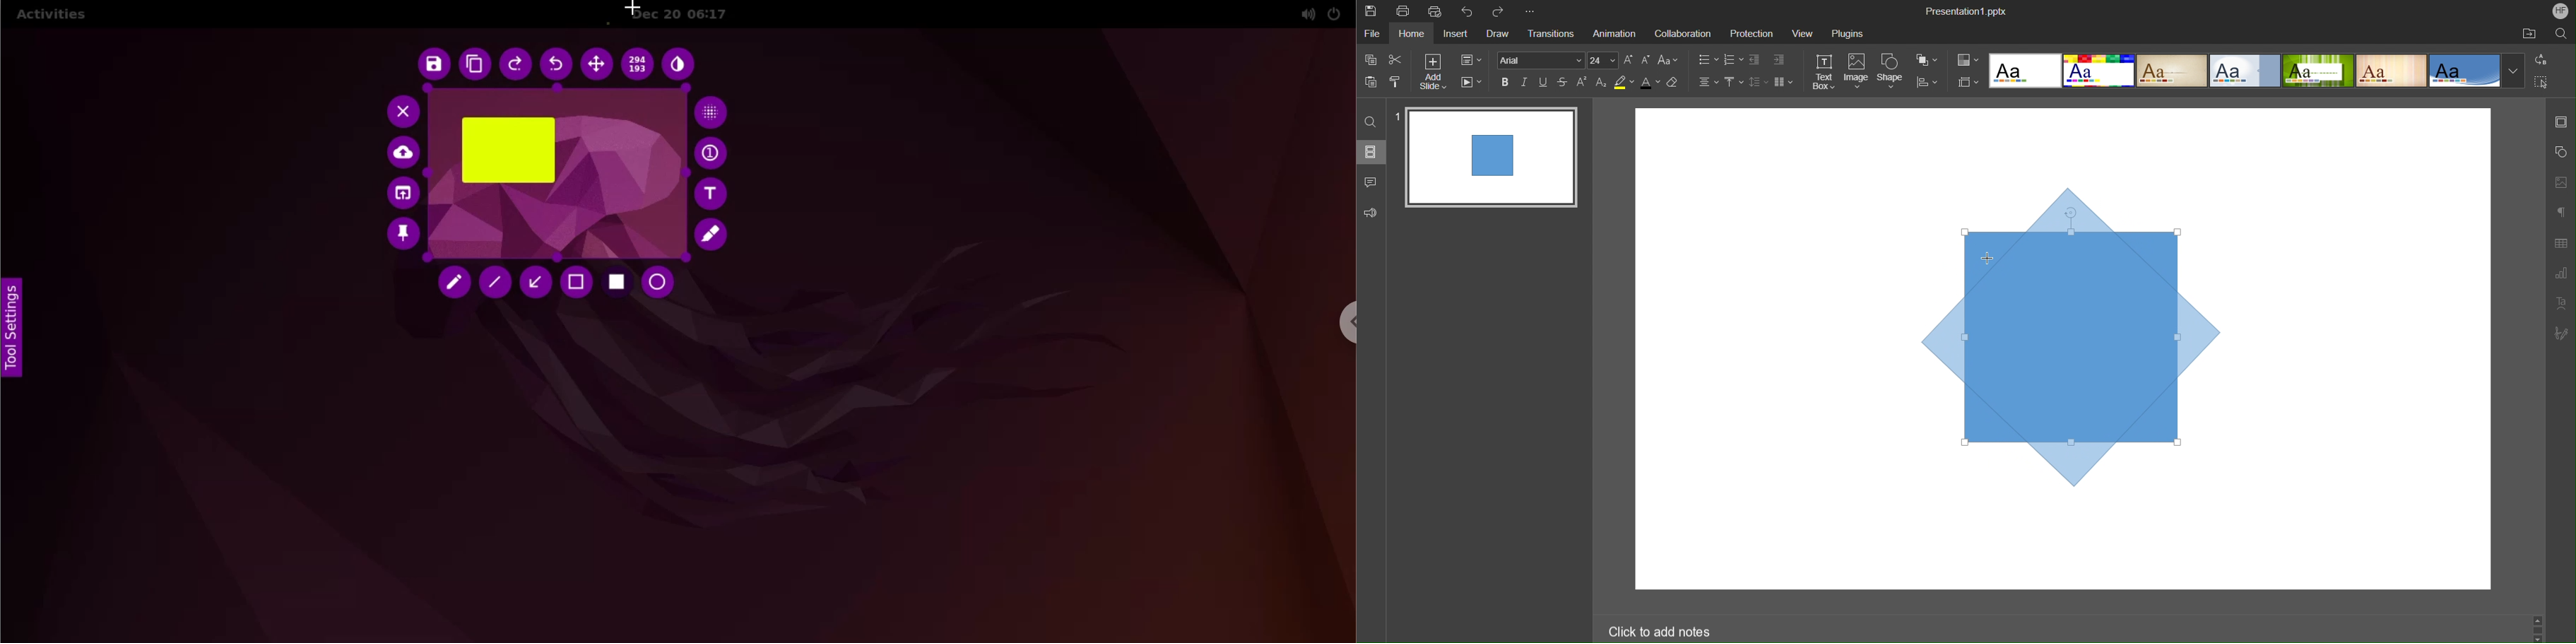 The image size is (2576, 644). I want to click on Open File Location, so click(2525, 33).